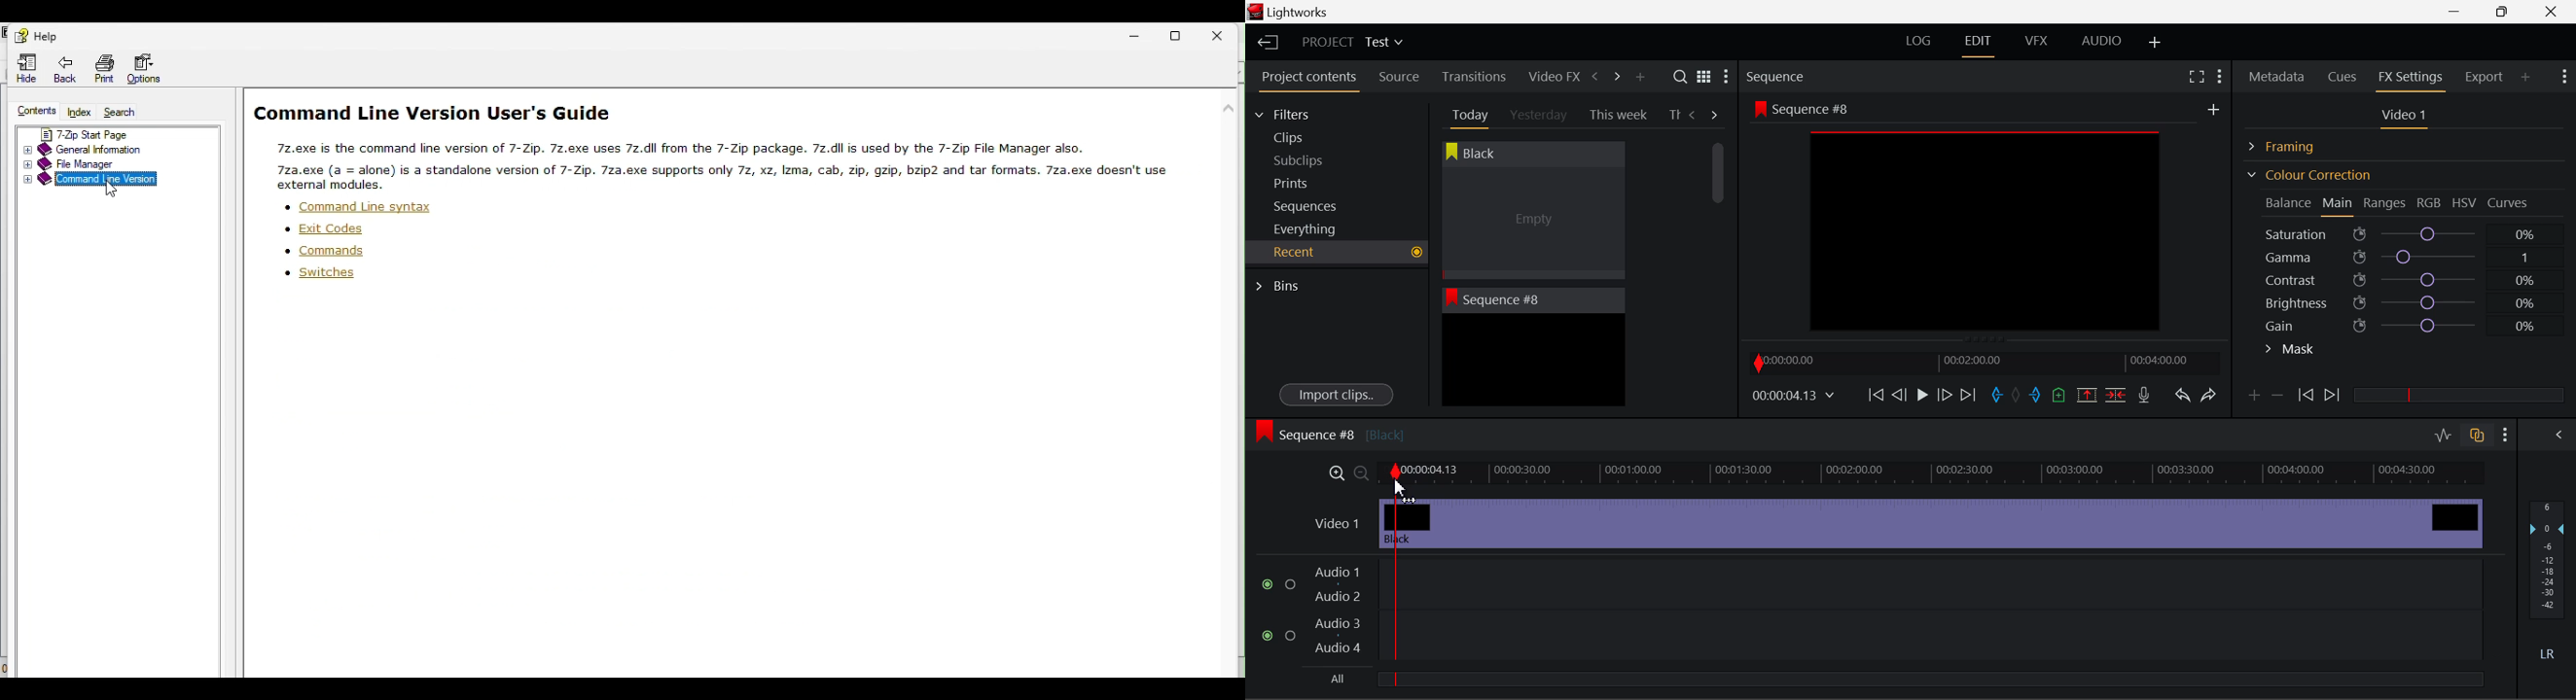  I want to click on Metadata Panel, so click(2278, 74).